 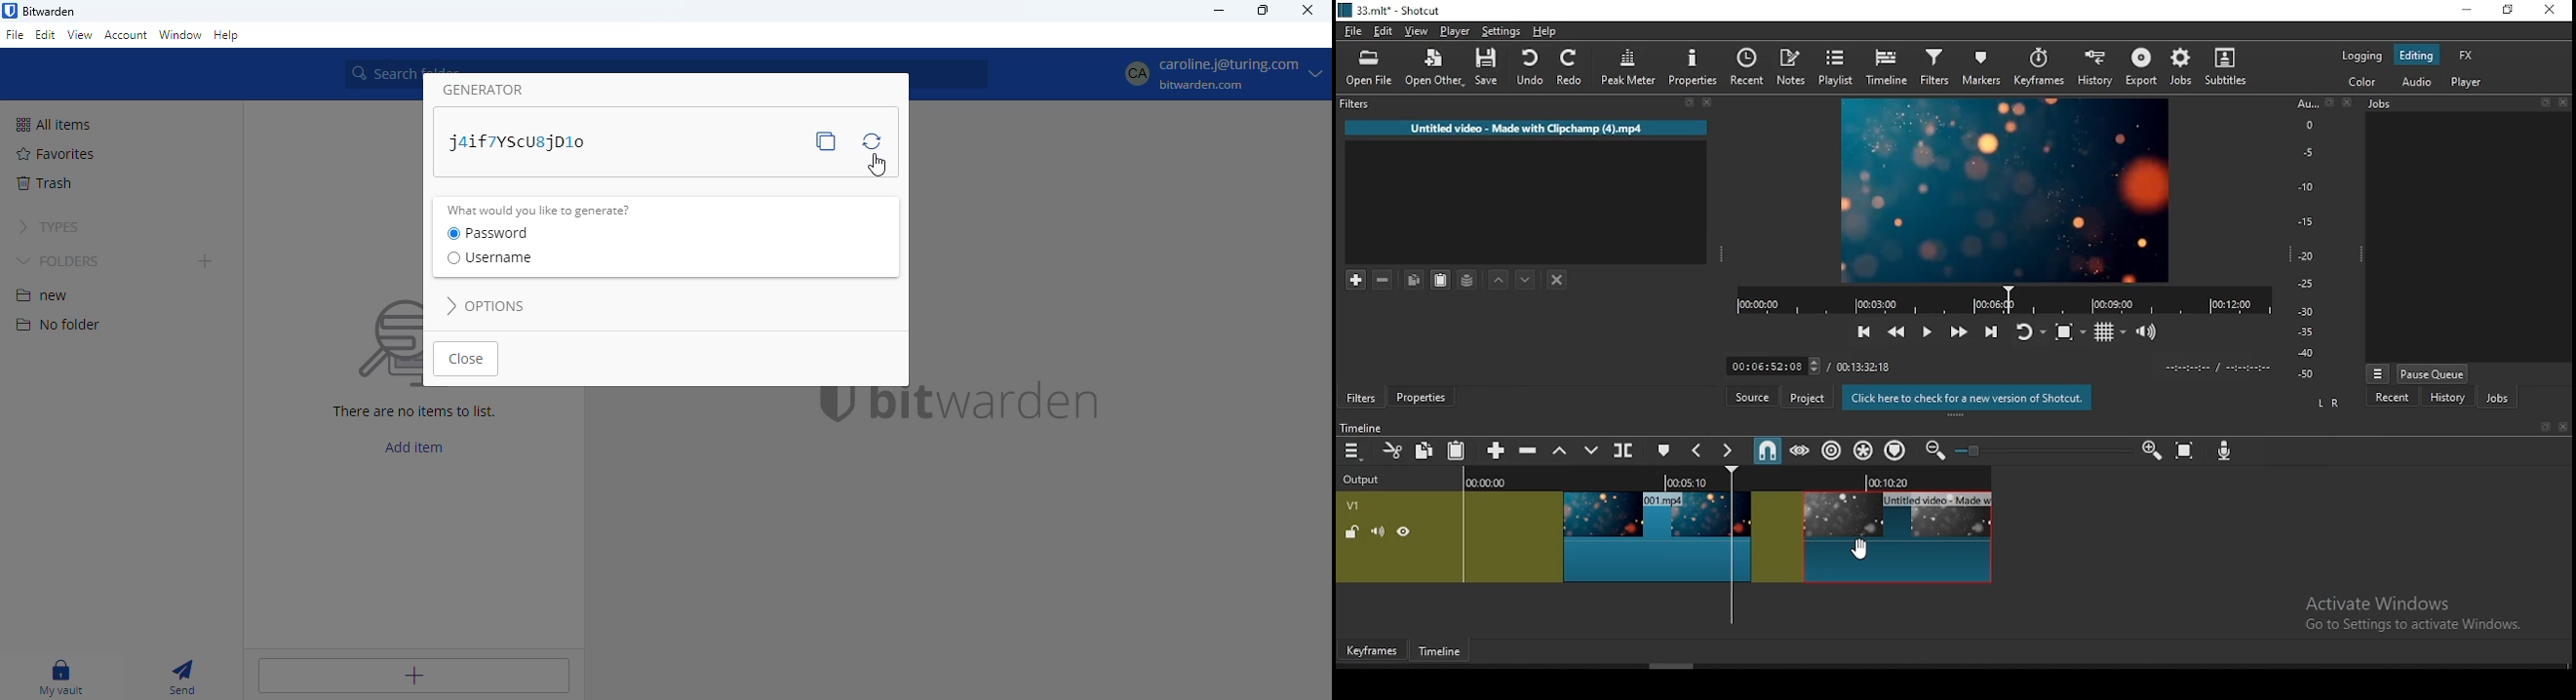 I want to click on password , so click(x=488, y=234).